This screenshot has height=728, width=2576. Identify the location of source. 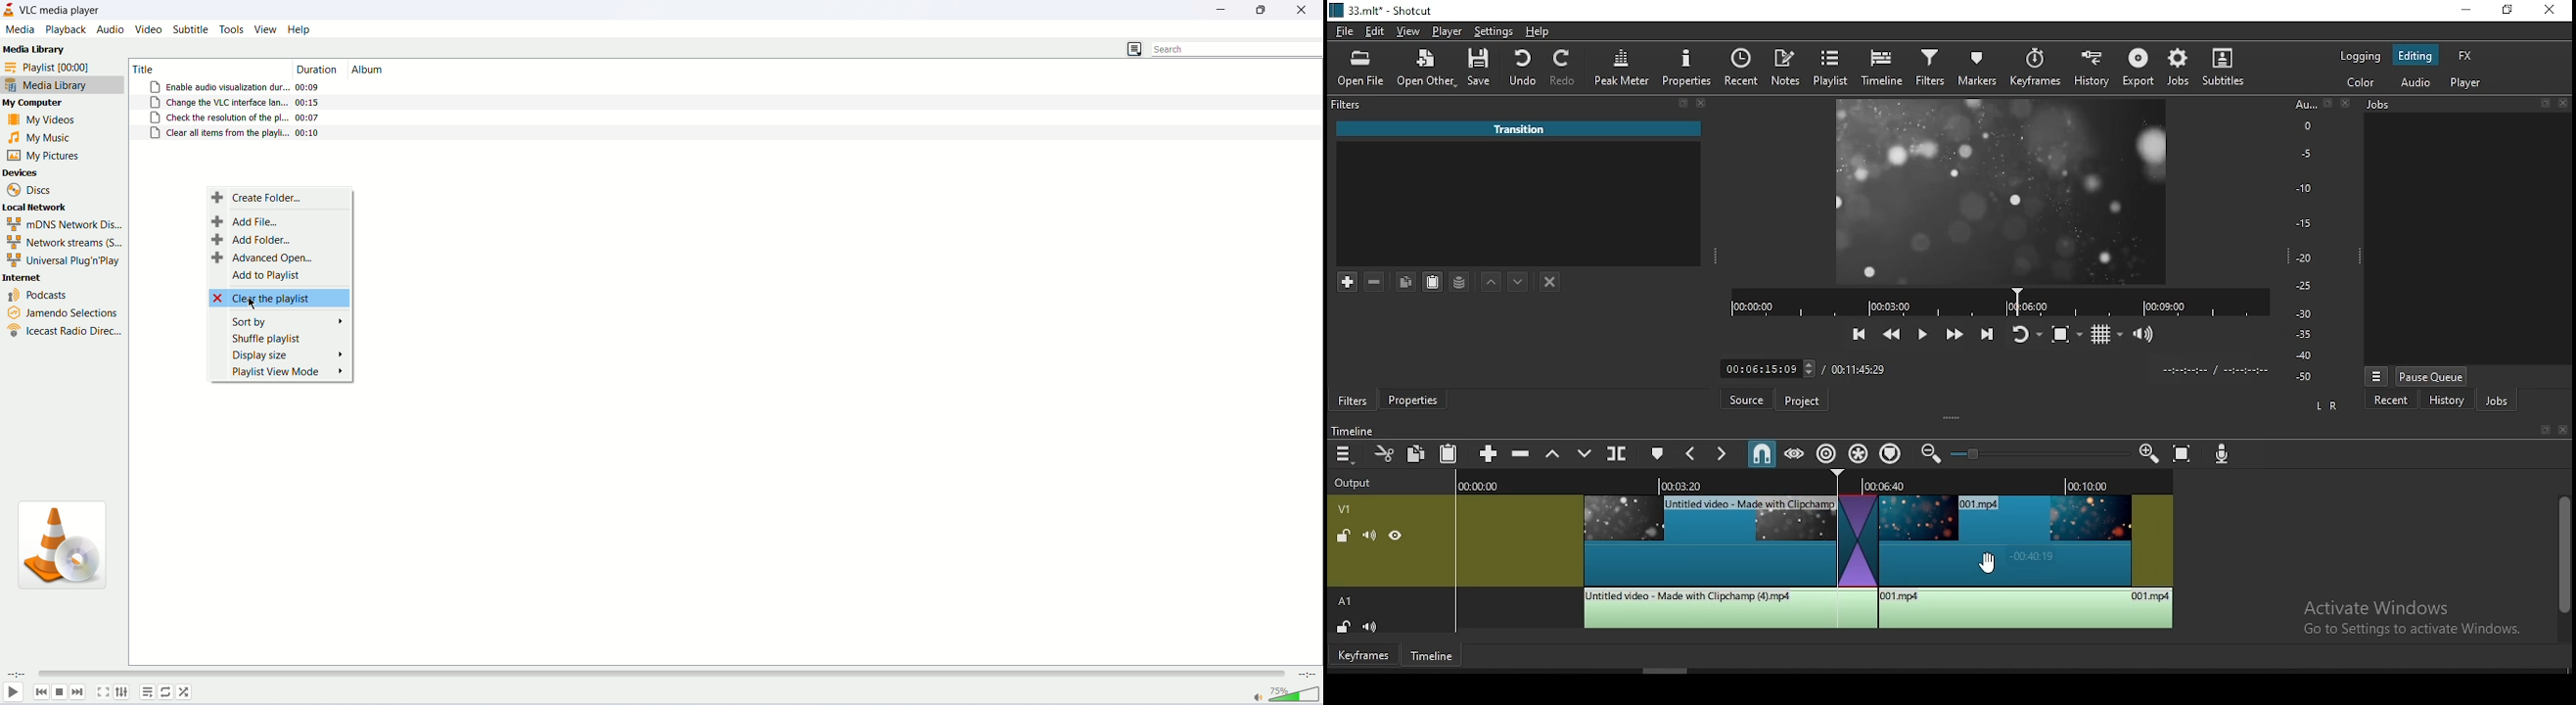
(1737, 400).